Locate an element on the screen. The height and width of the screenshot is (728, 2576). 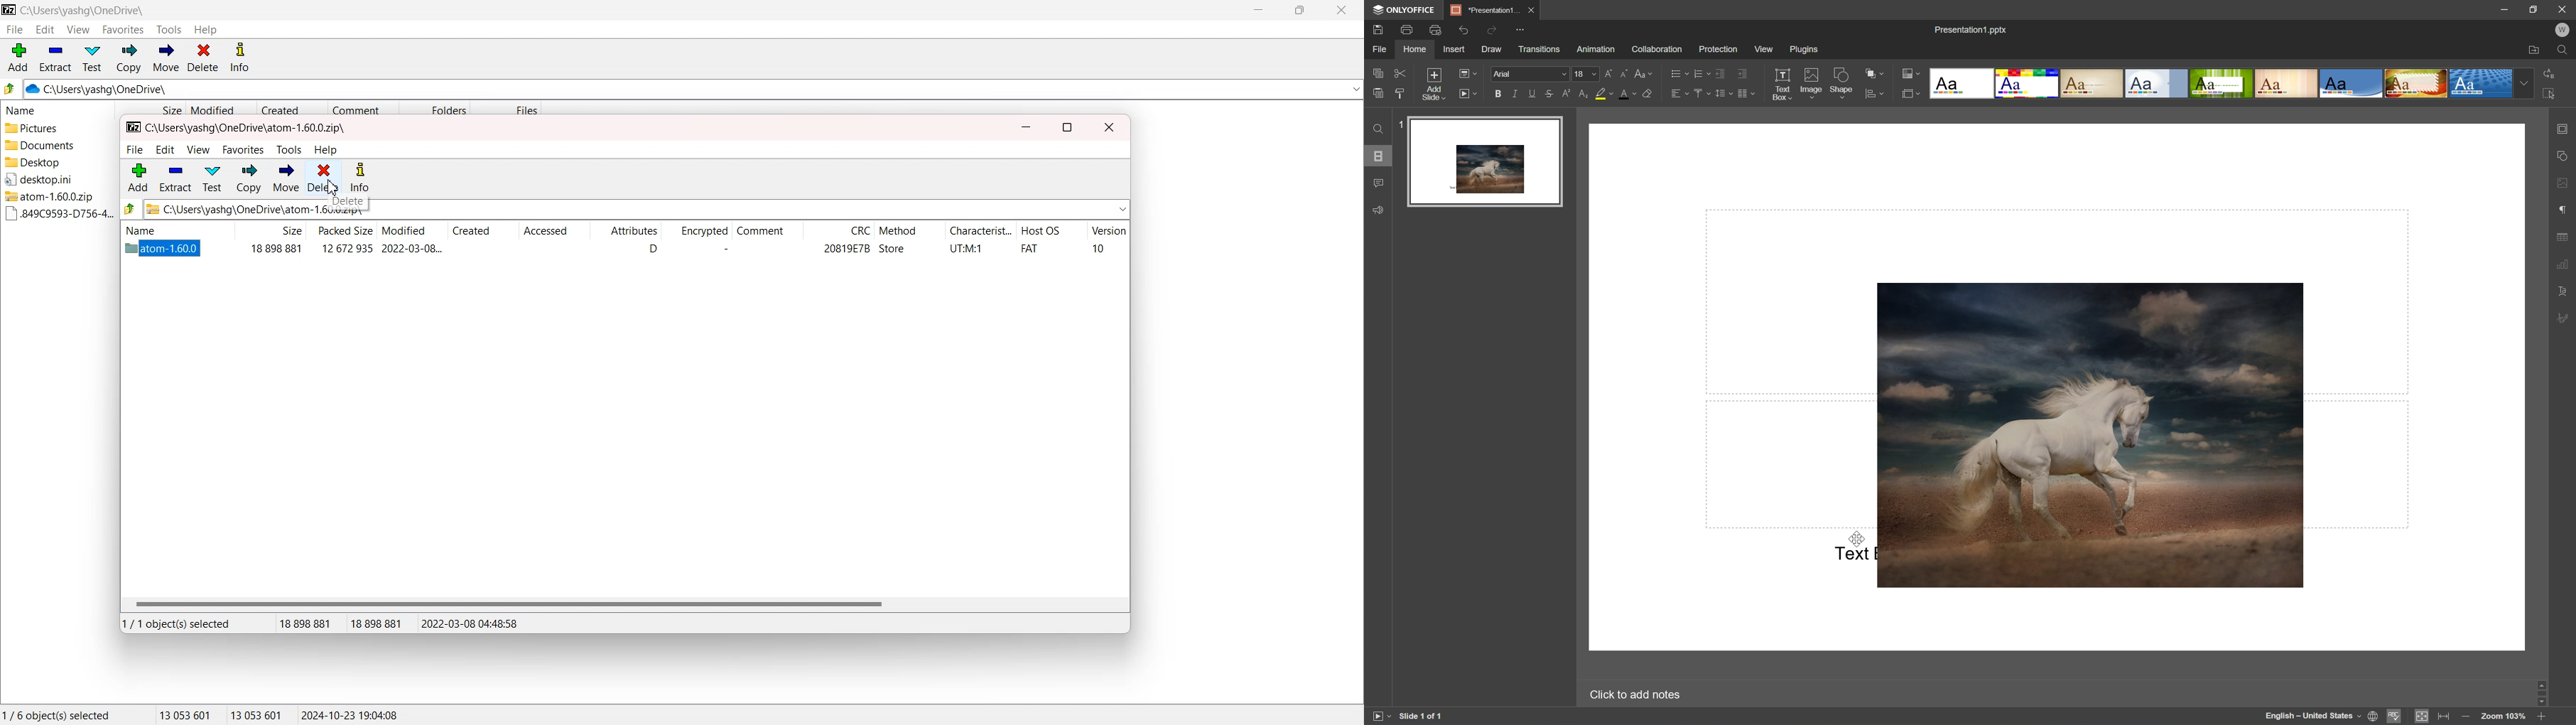
File is located at coordinates (1382, 49).